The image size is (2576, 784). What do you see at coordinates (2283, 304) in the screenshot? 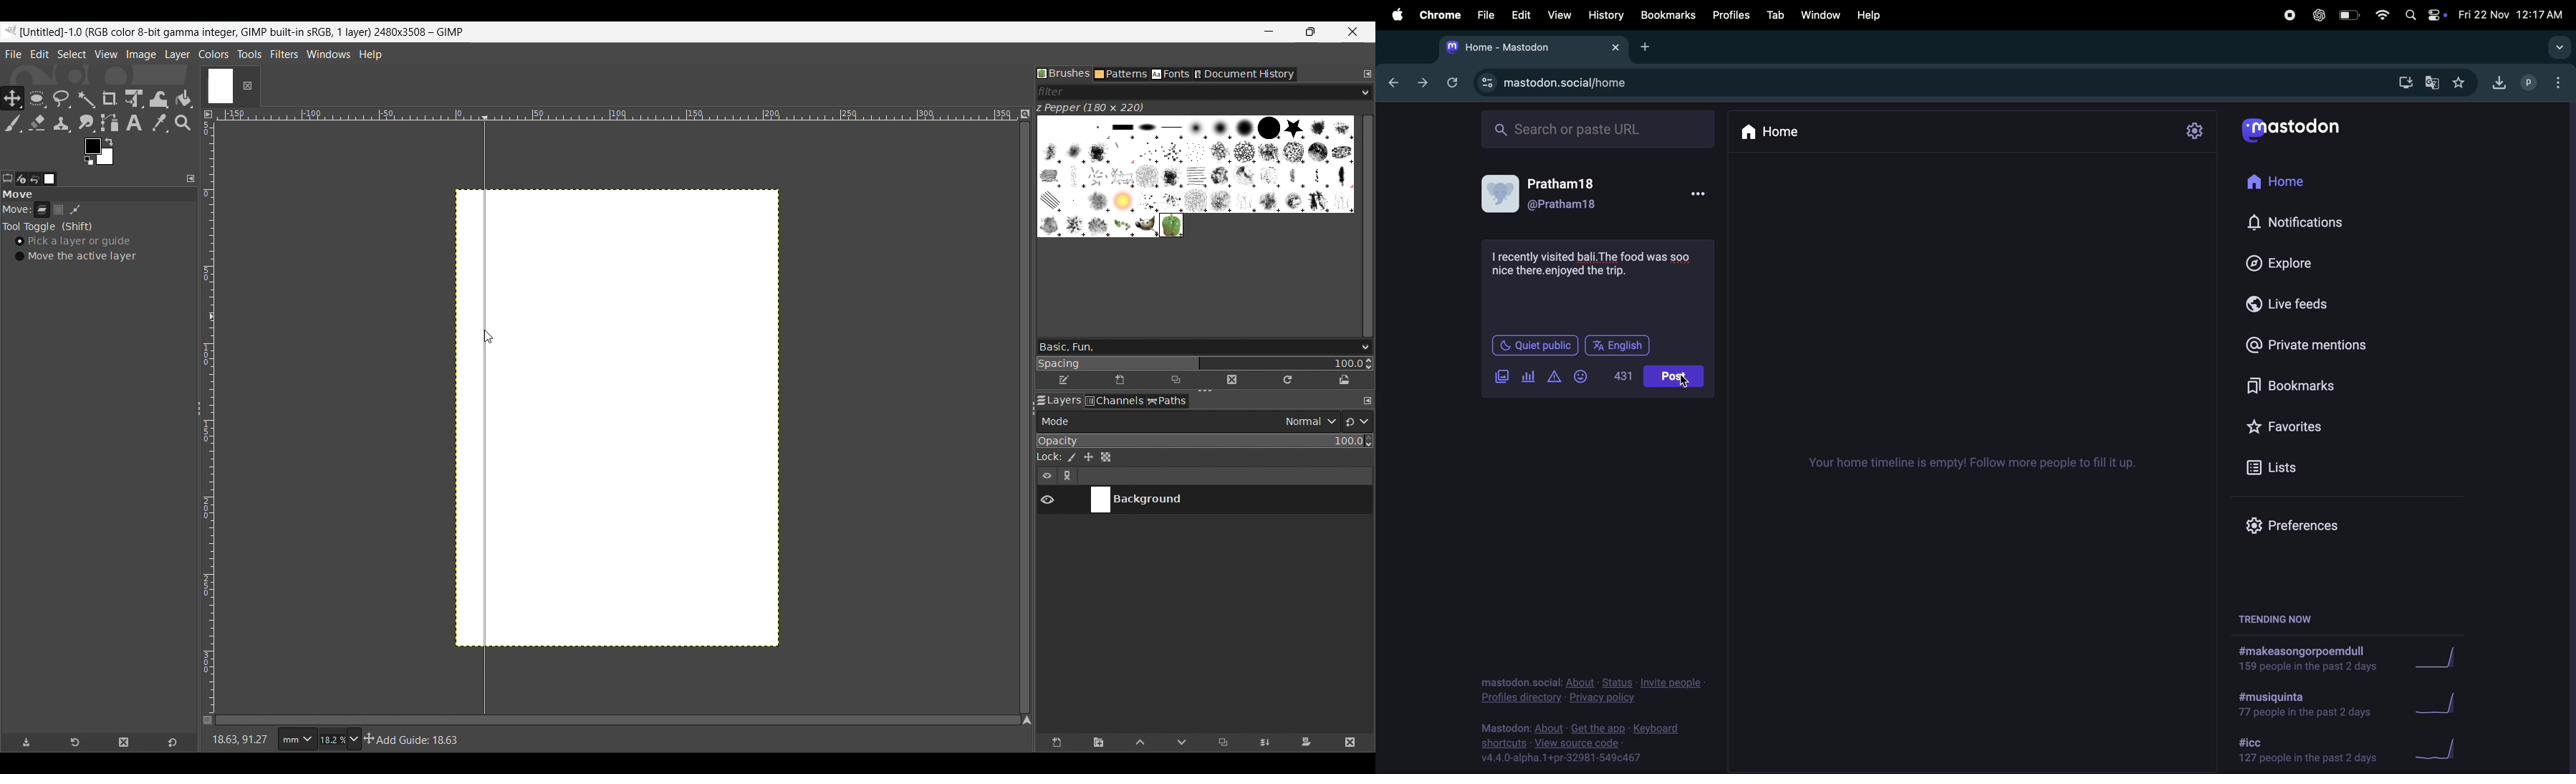
I see `live feed` at bounding box center [2283, 304].